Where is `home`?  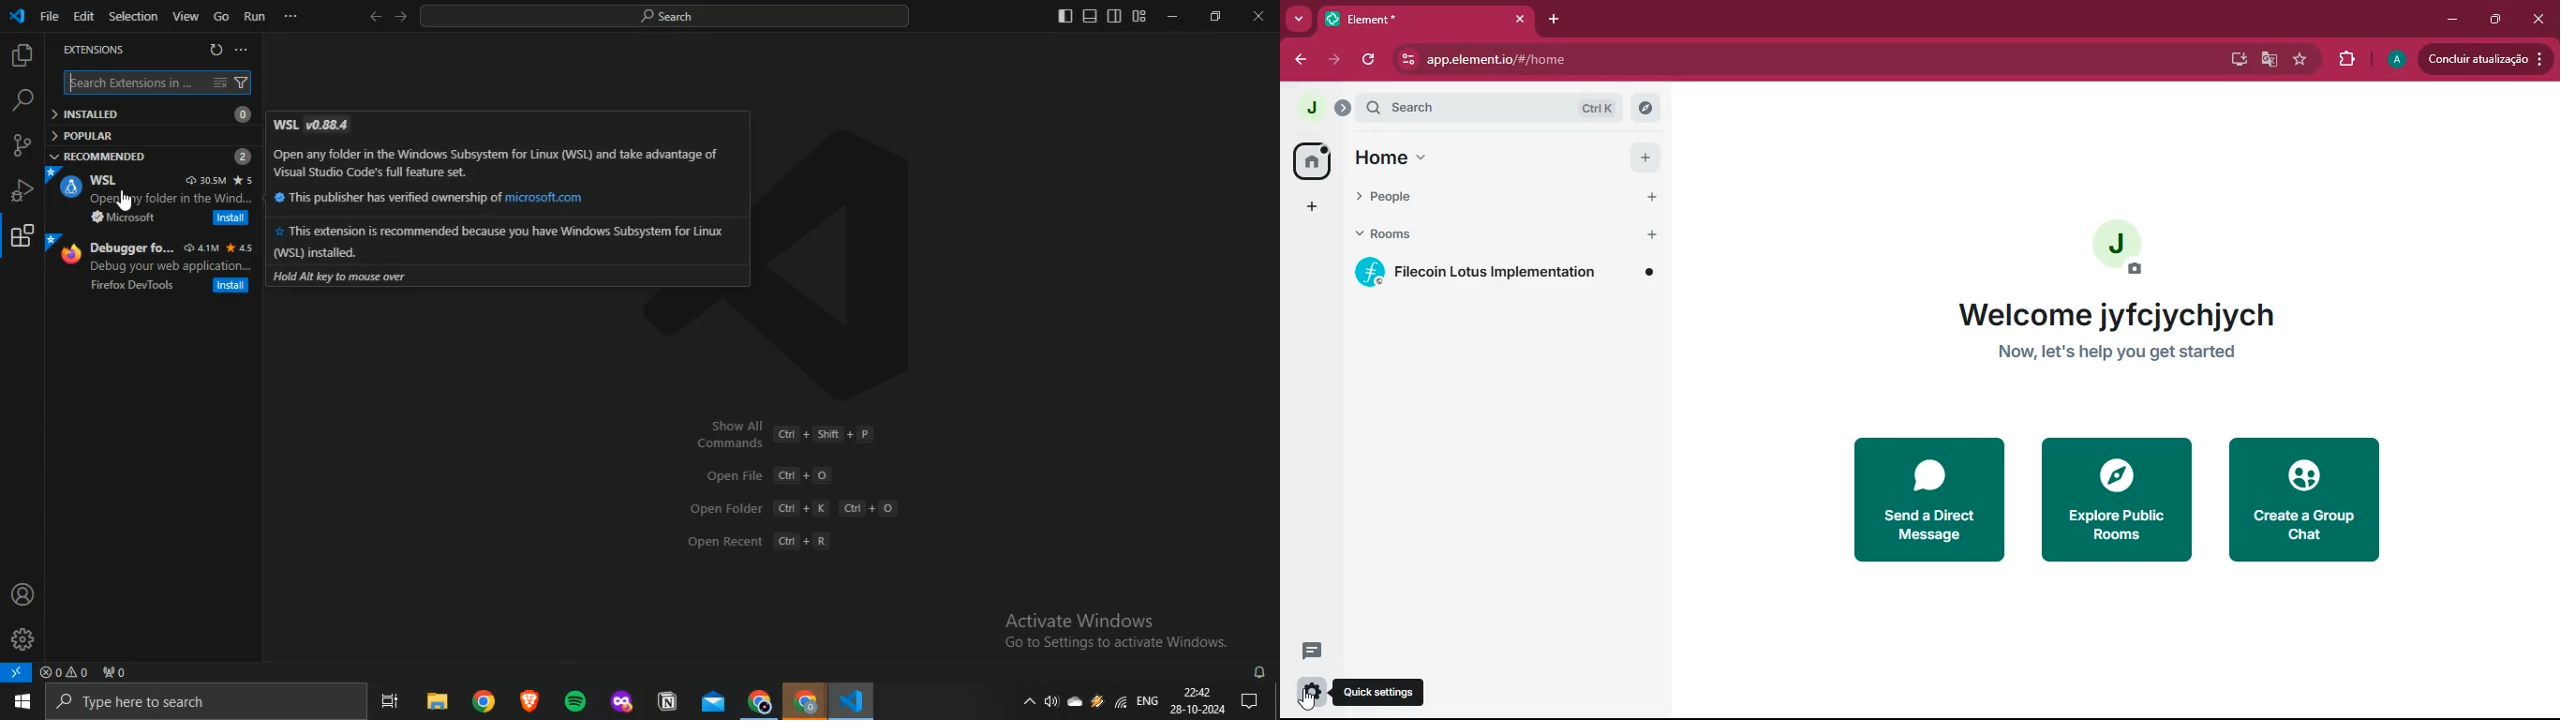
home is located at coordinates (1392, 157).